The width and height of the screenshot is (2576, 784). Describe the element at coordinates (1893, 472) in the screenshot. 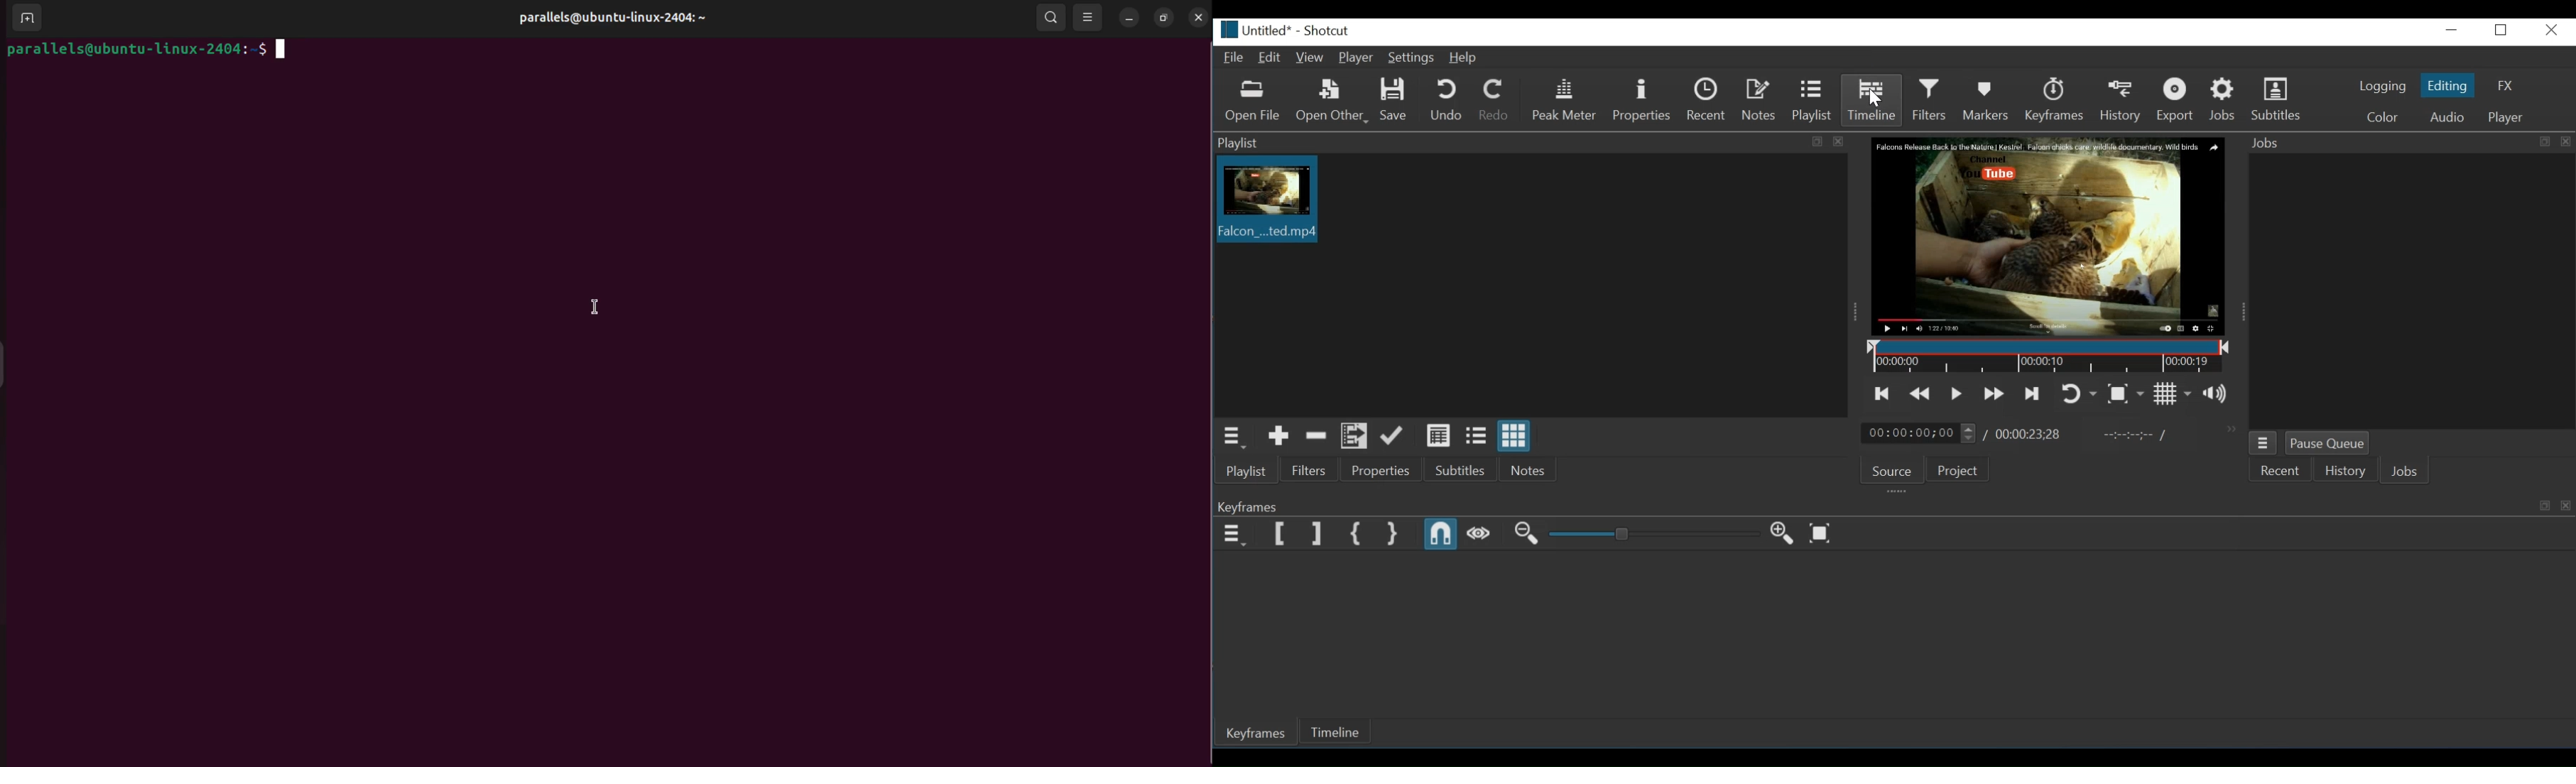

I see `Source` at that location.